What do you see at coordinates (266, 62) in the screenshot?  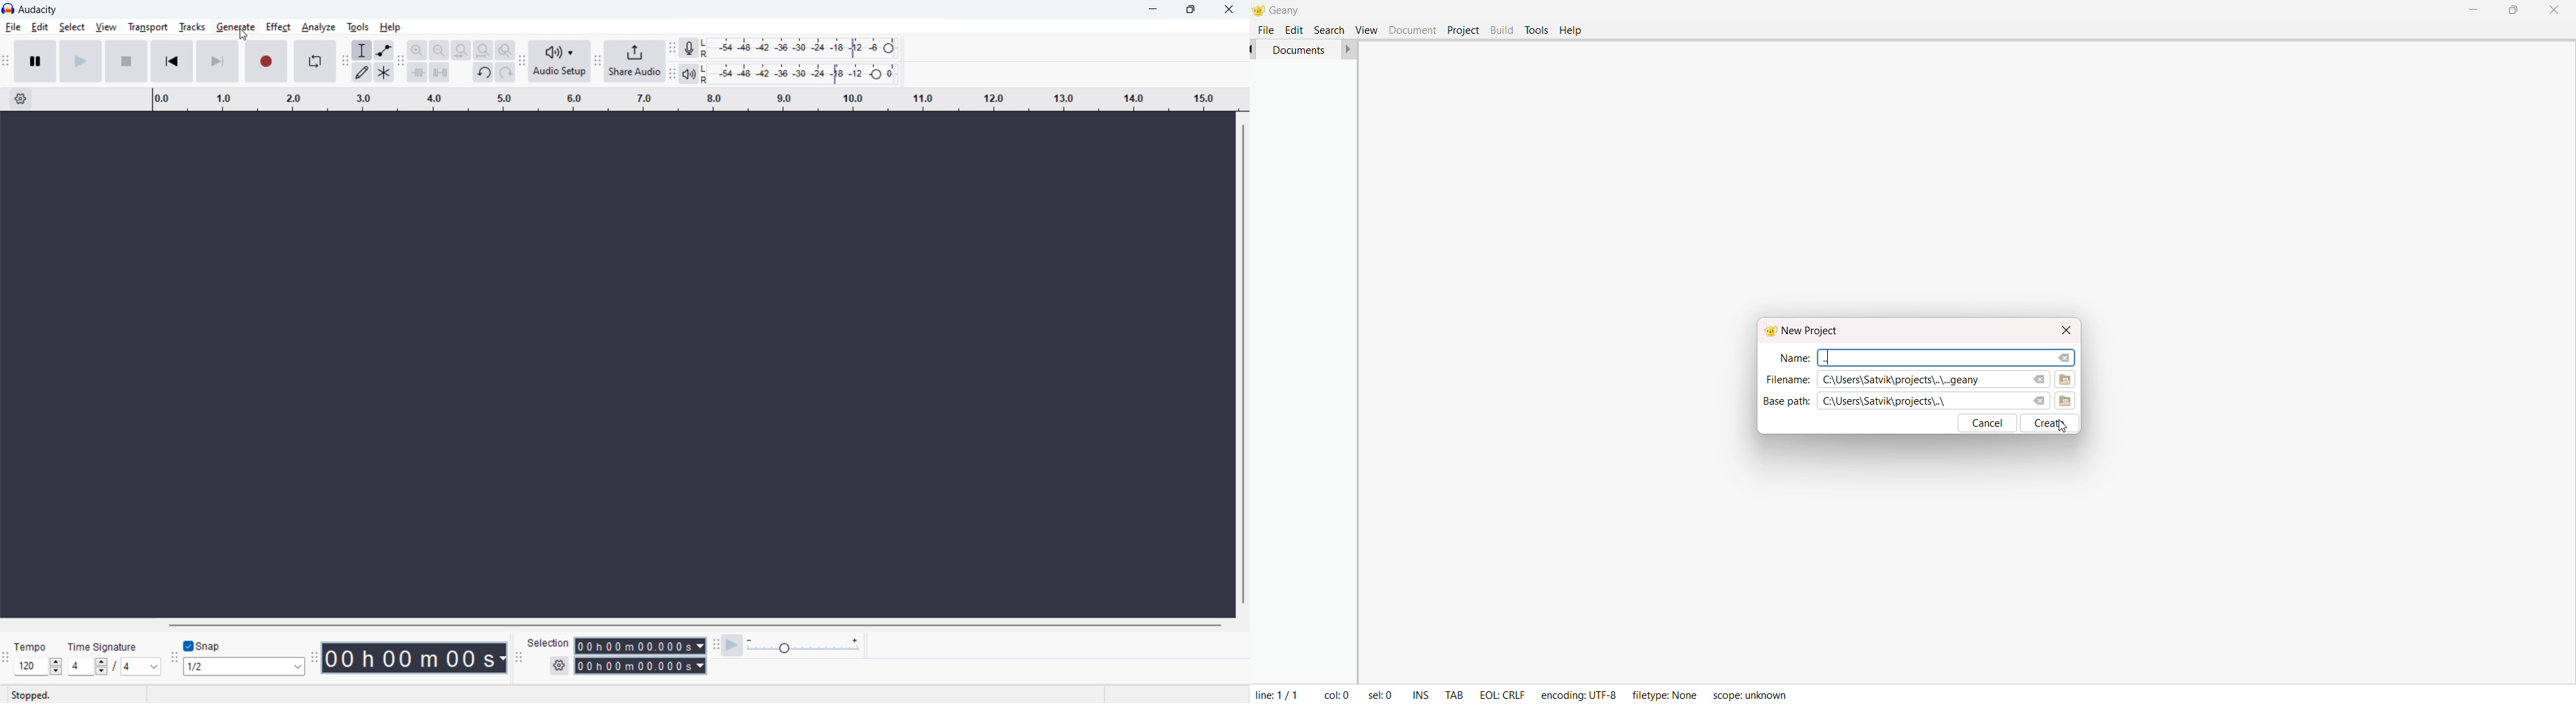 I see `record` at bounding box center [266, 62].